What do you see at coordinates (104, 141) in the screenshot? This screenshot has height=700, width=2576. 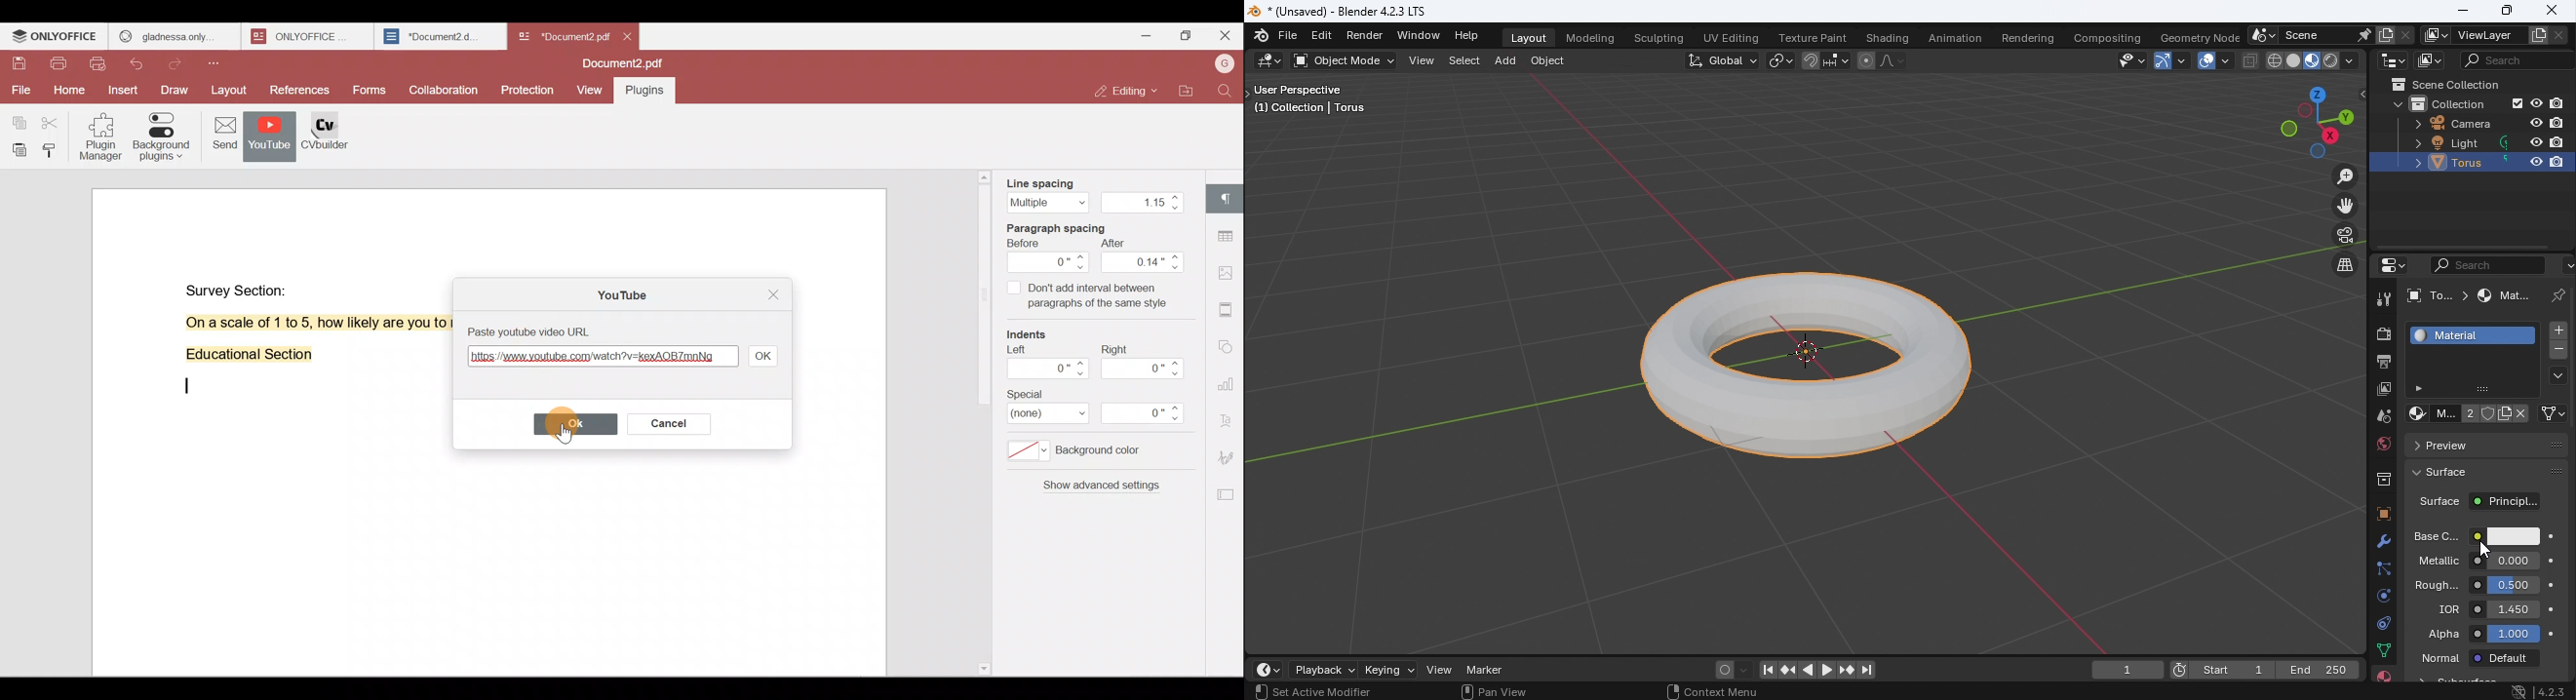 I see `Plugin manager` at bounding box center [104, 141].